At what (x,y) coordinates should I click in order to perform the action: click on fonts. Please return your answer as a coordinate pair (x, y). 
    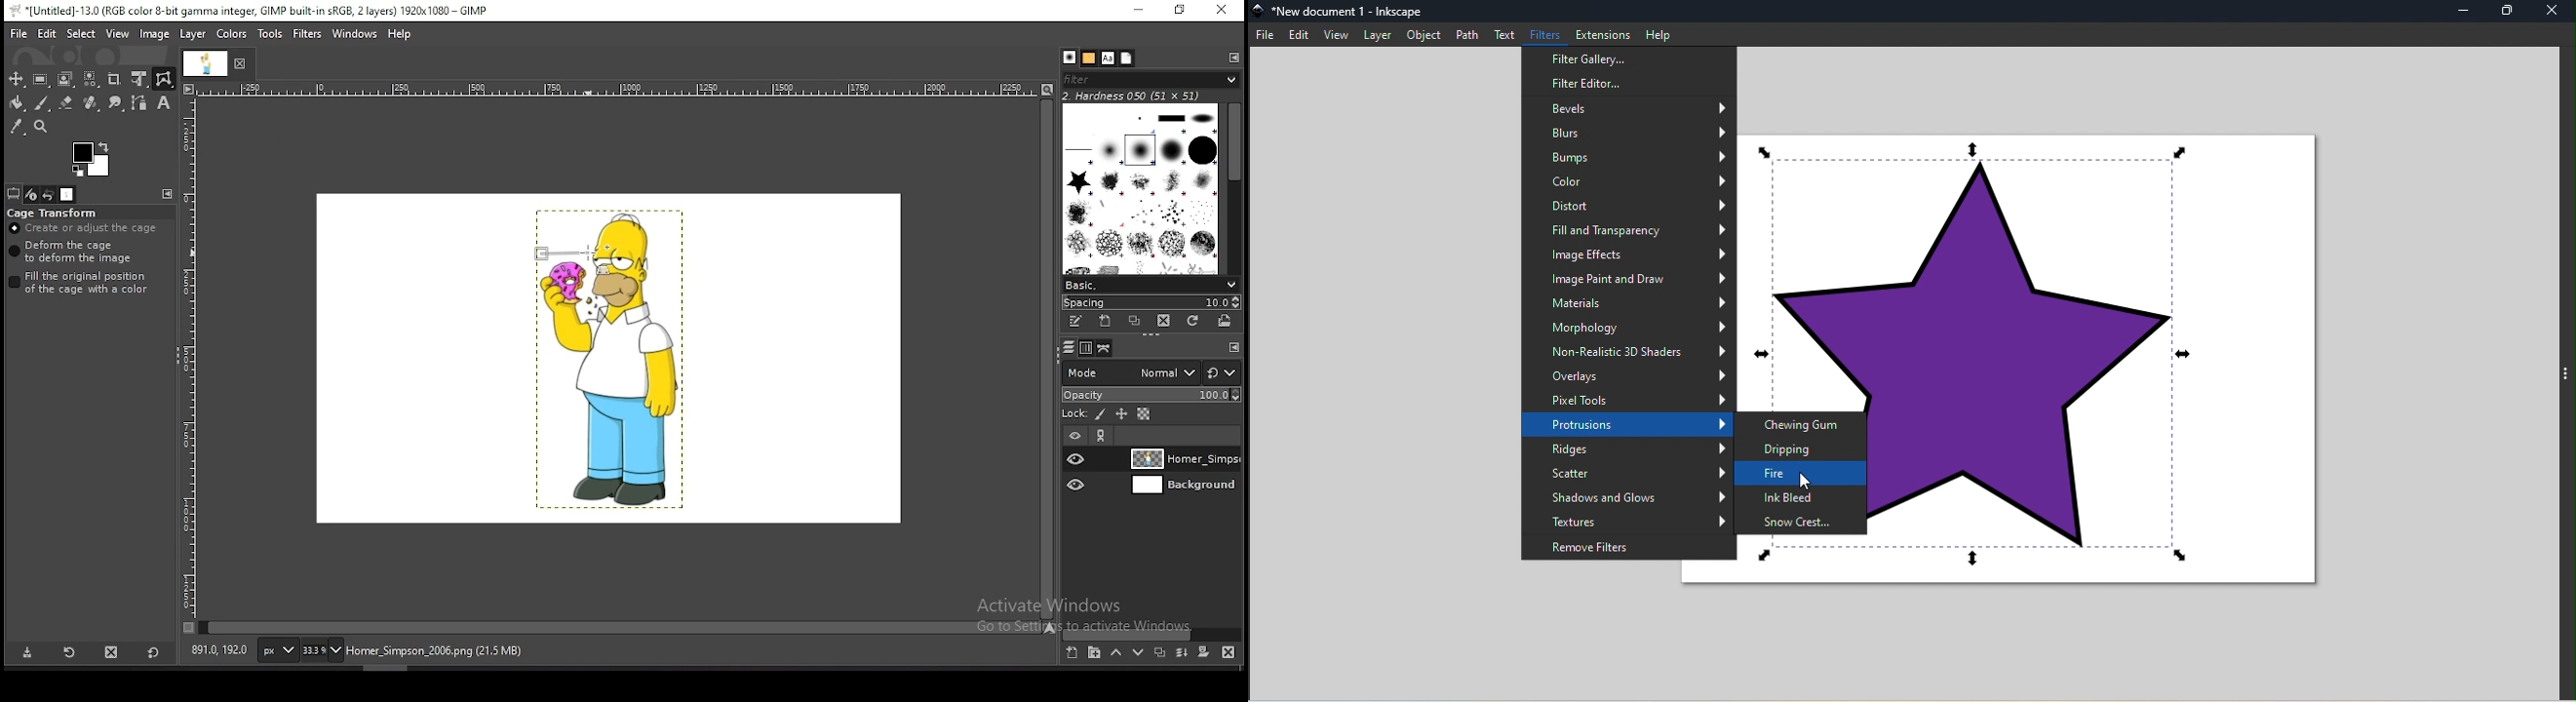
    Looking at the image, I should click on (1107, 58).